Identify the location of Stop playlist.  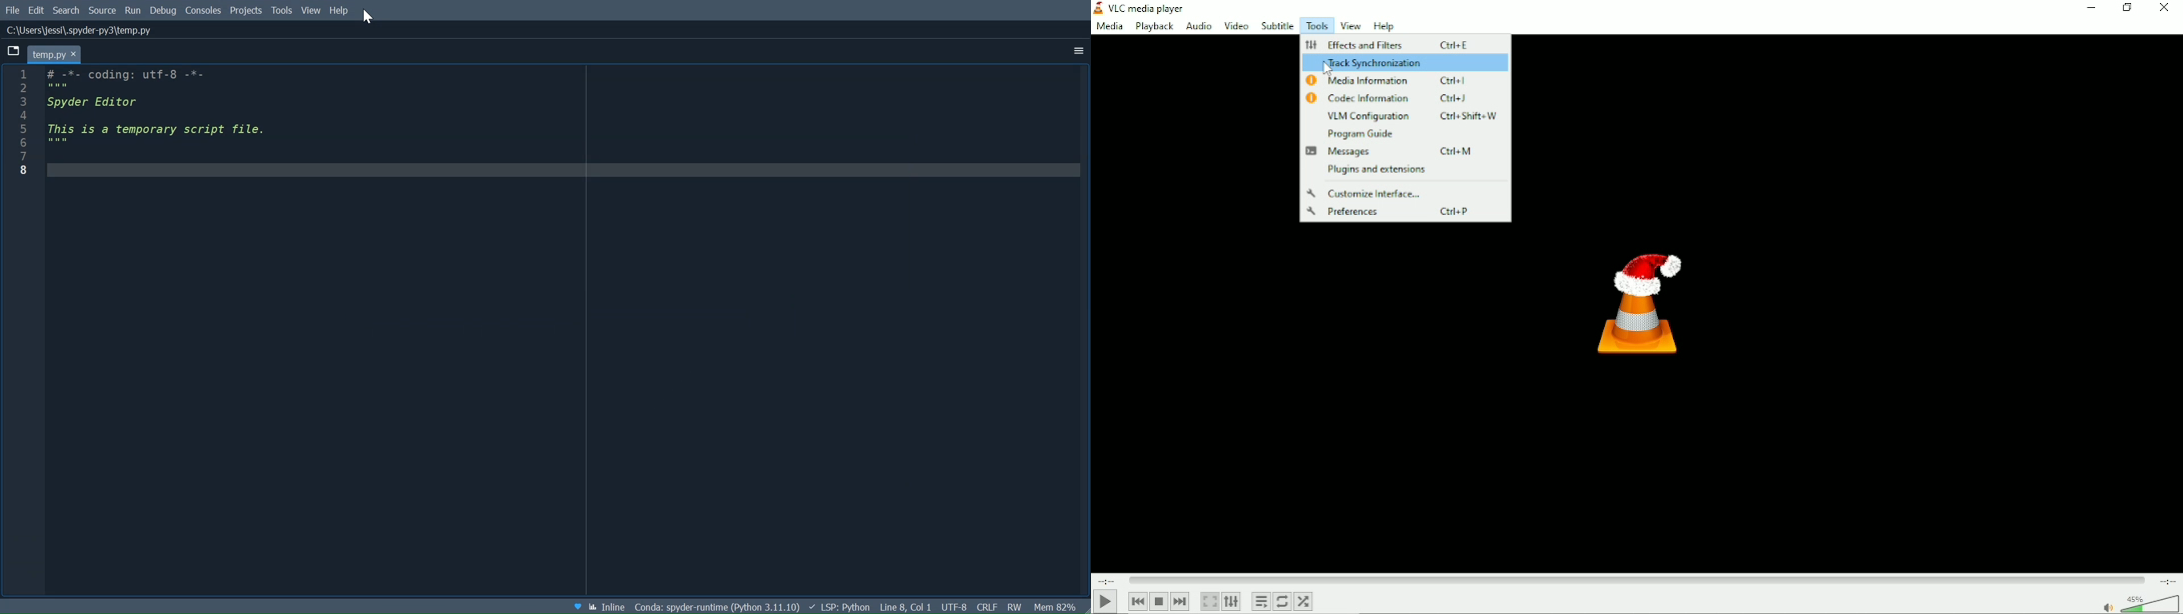
(1159, 601).